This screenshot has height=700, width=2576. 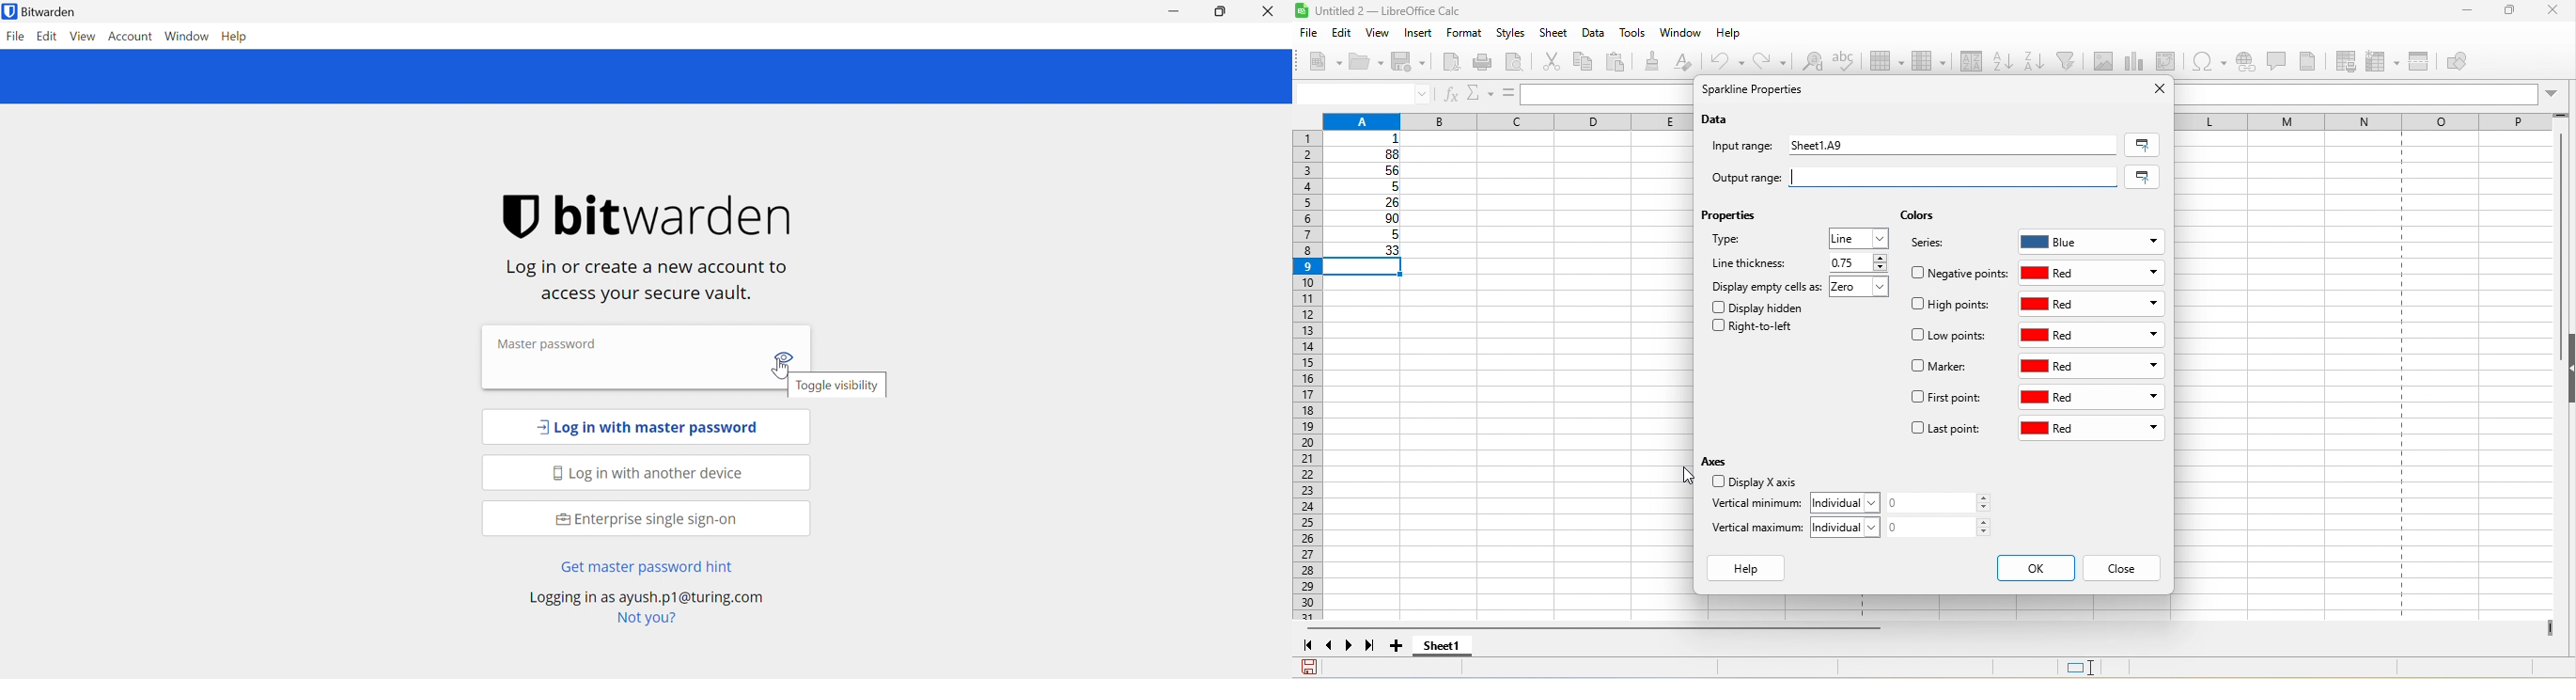 I want to click on untitled 2-libre office calc, so click(x=1445, y=11).